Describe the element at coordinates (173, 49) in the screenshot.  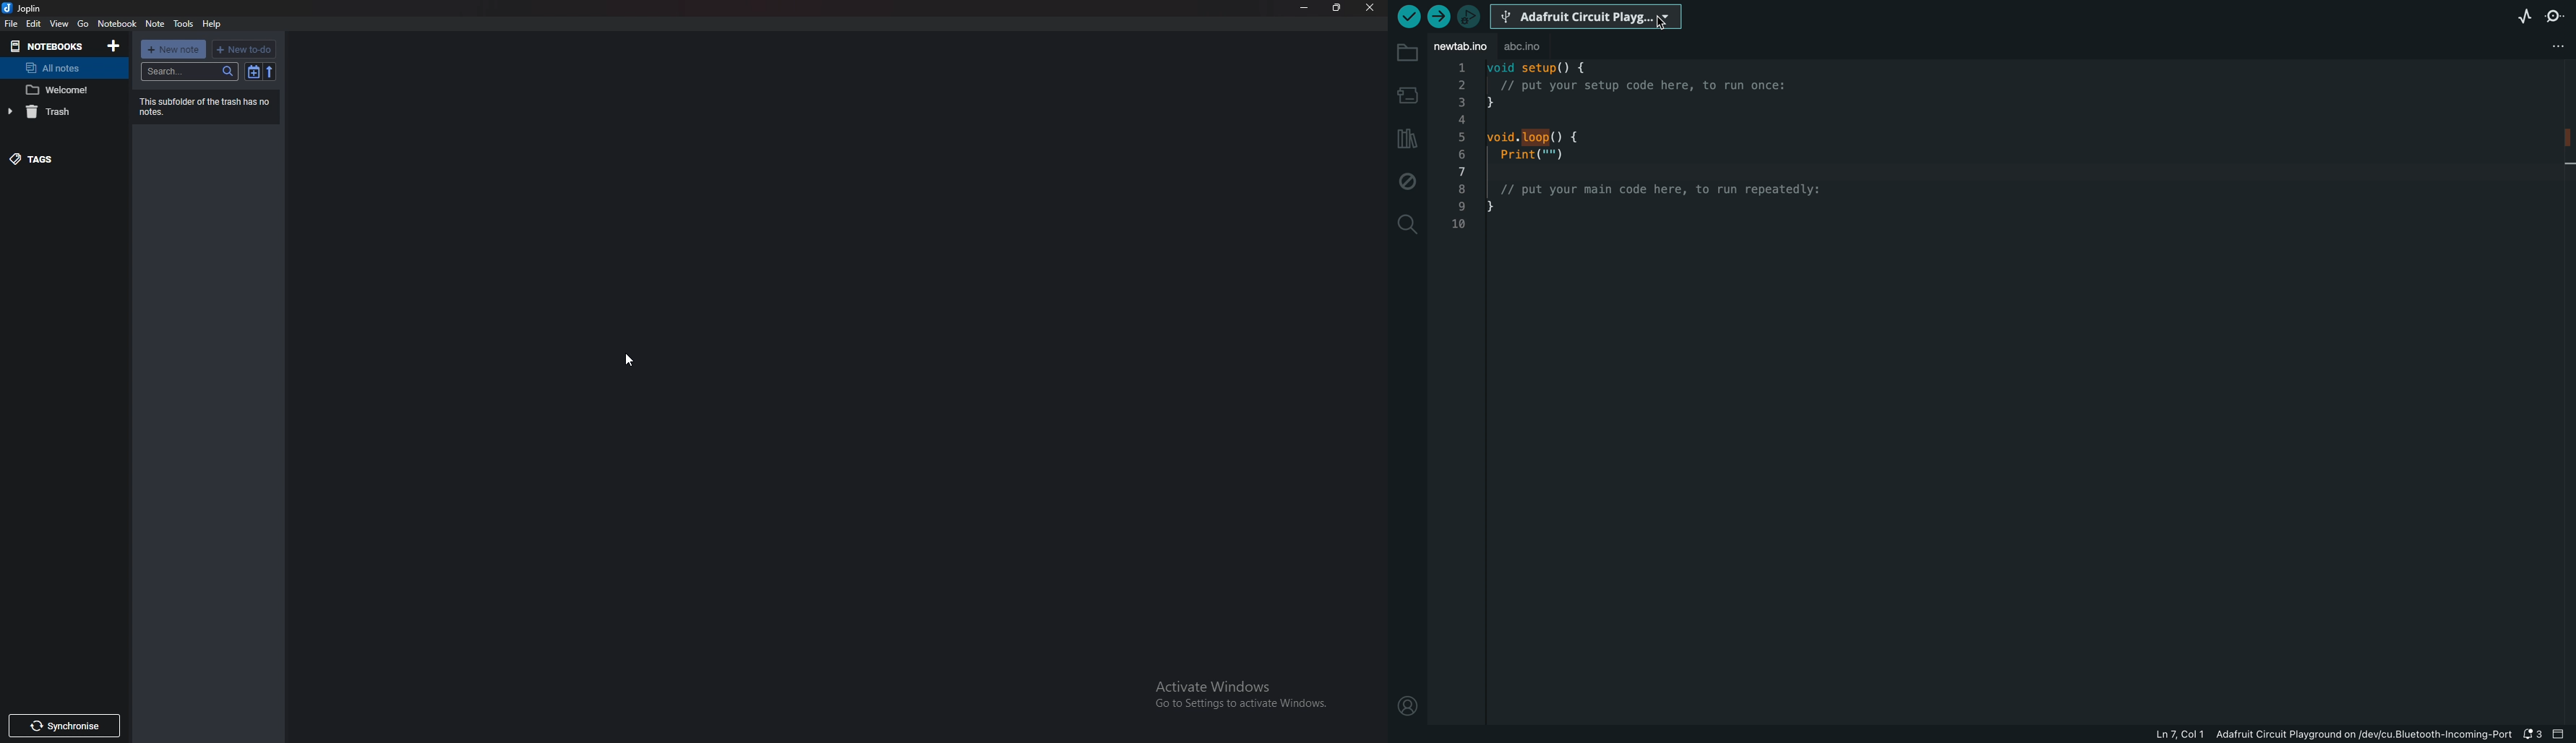
I see `New note` at that location.